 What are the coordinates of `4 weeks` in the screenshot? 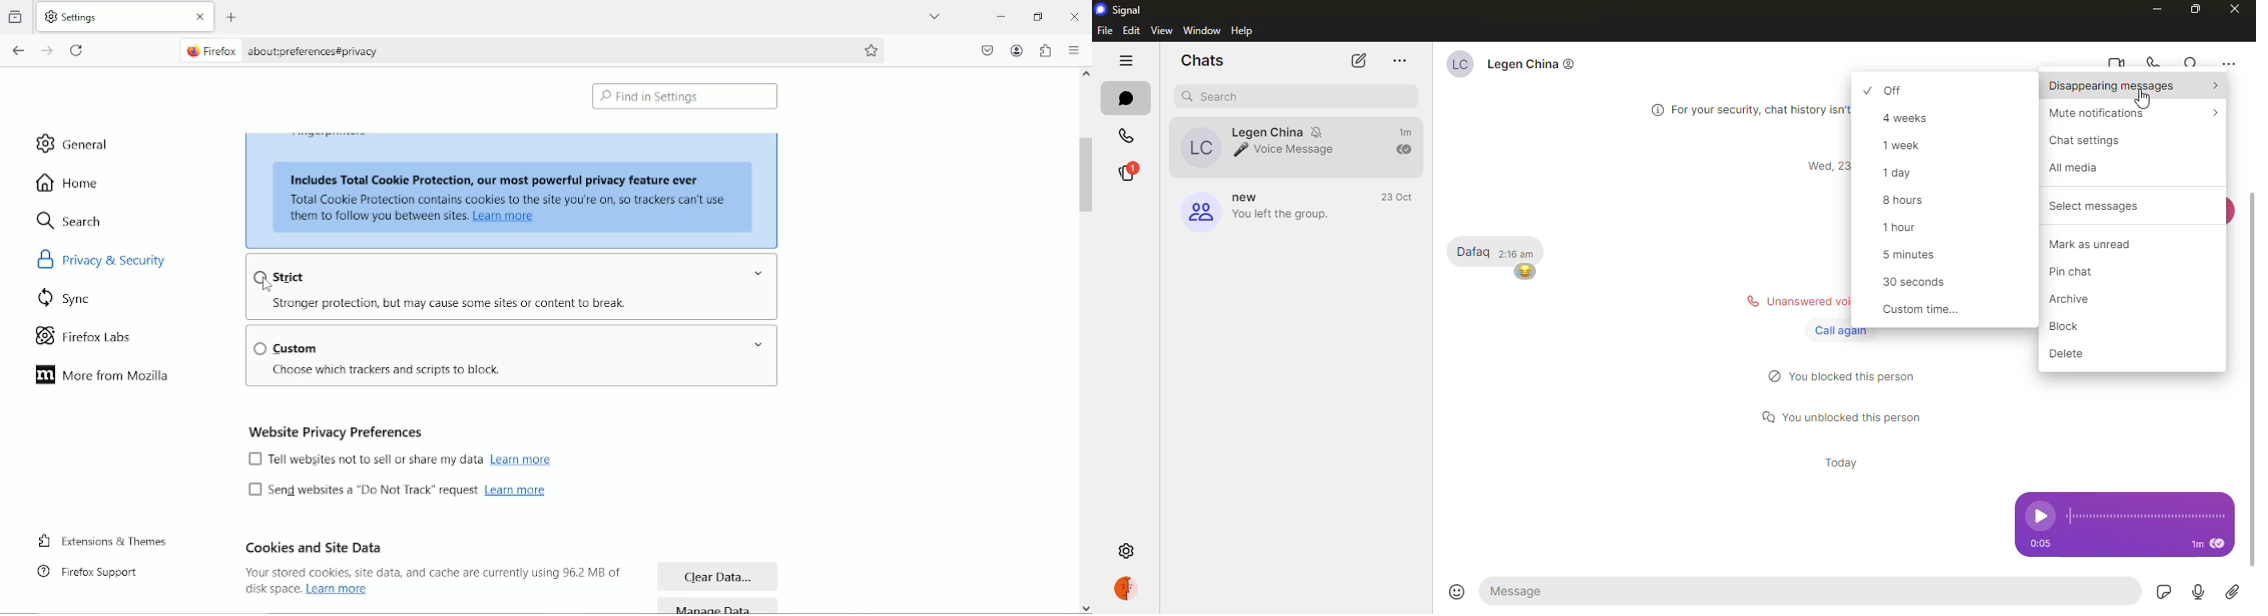 It's located at (1915, 119).